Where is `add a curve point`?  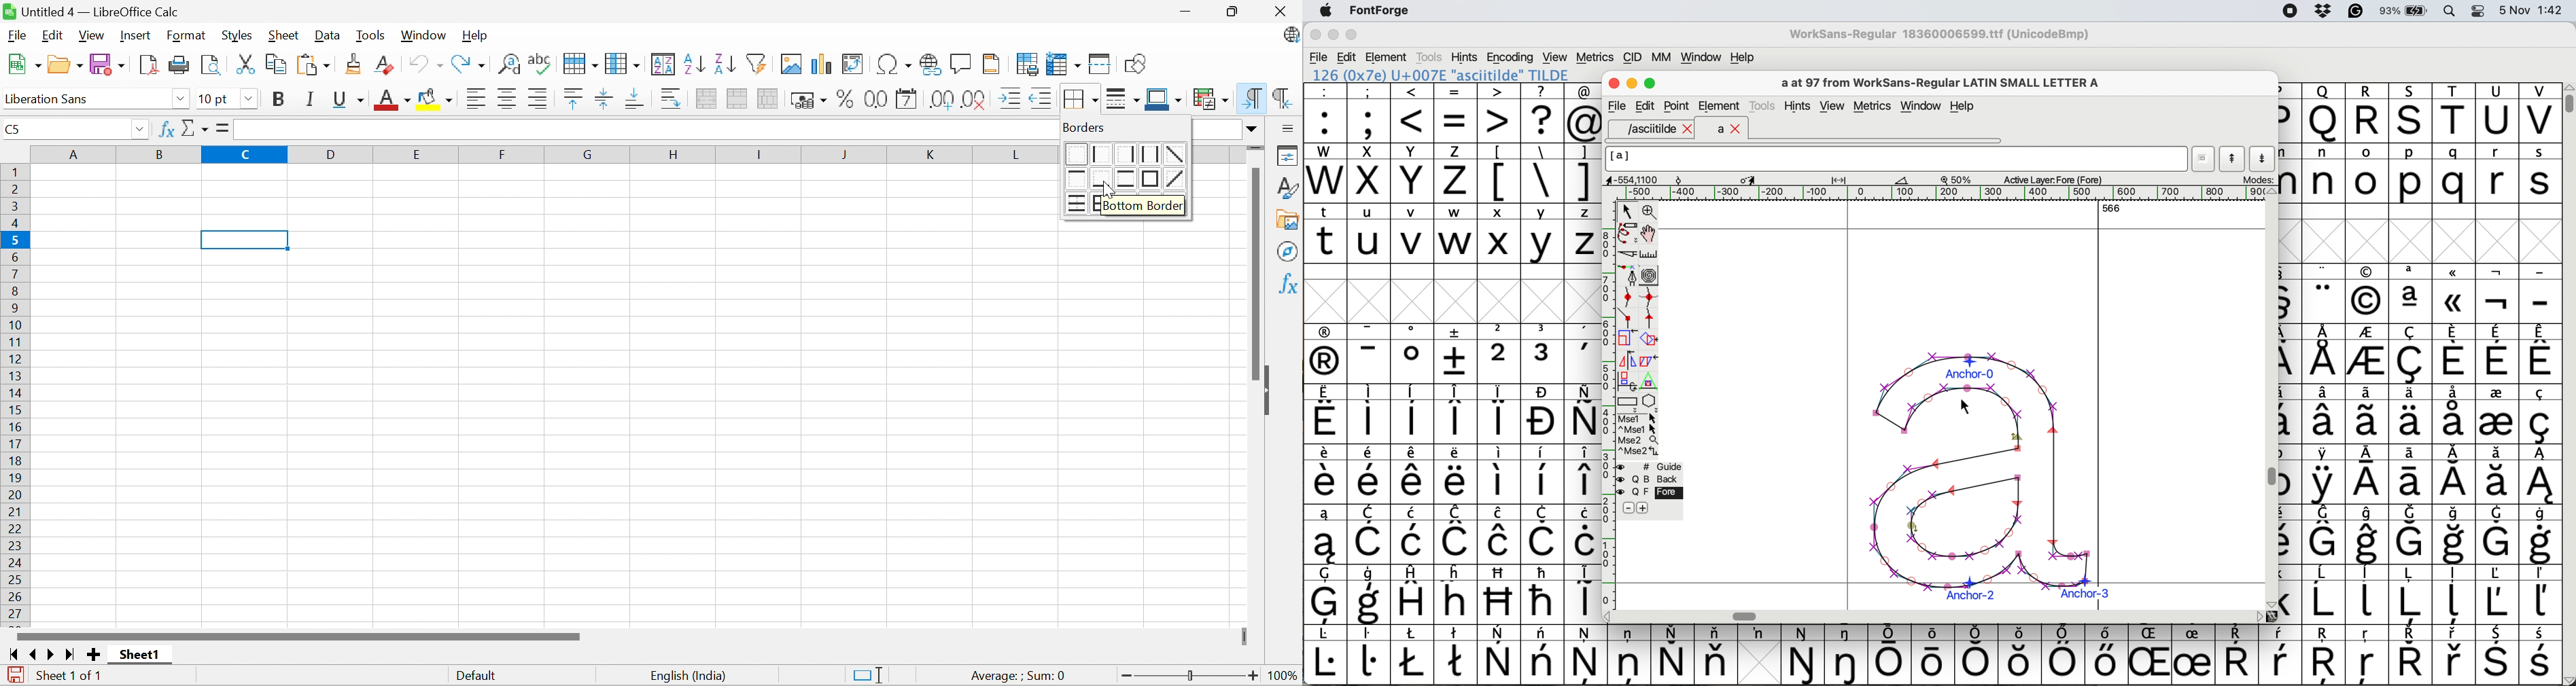 add a curve point is located at coordinates (1628, 297).